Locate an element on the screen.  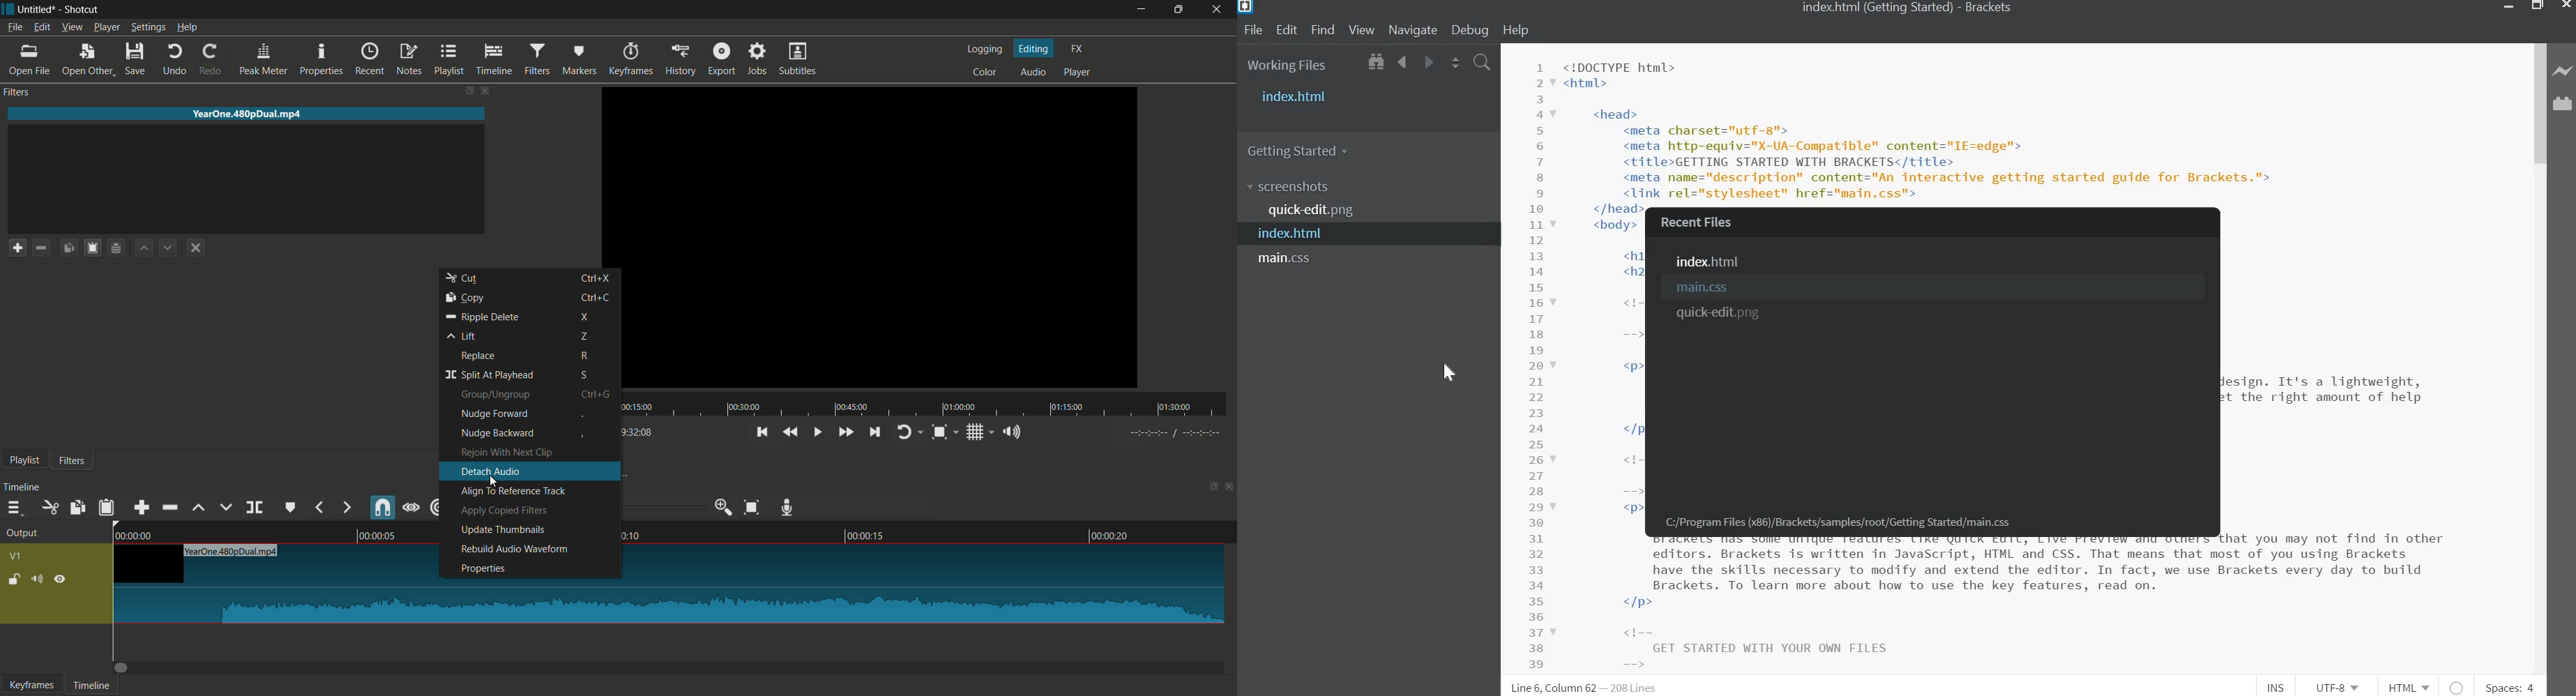
01:15:00 is located at coordinates (1066, 407).